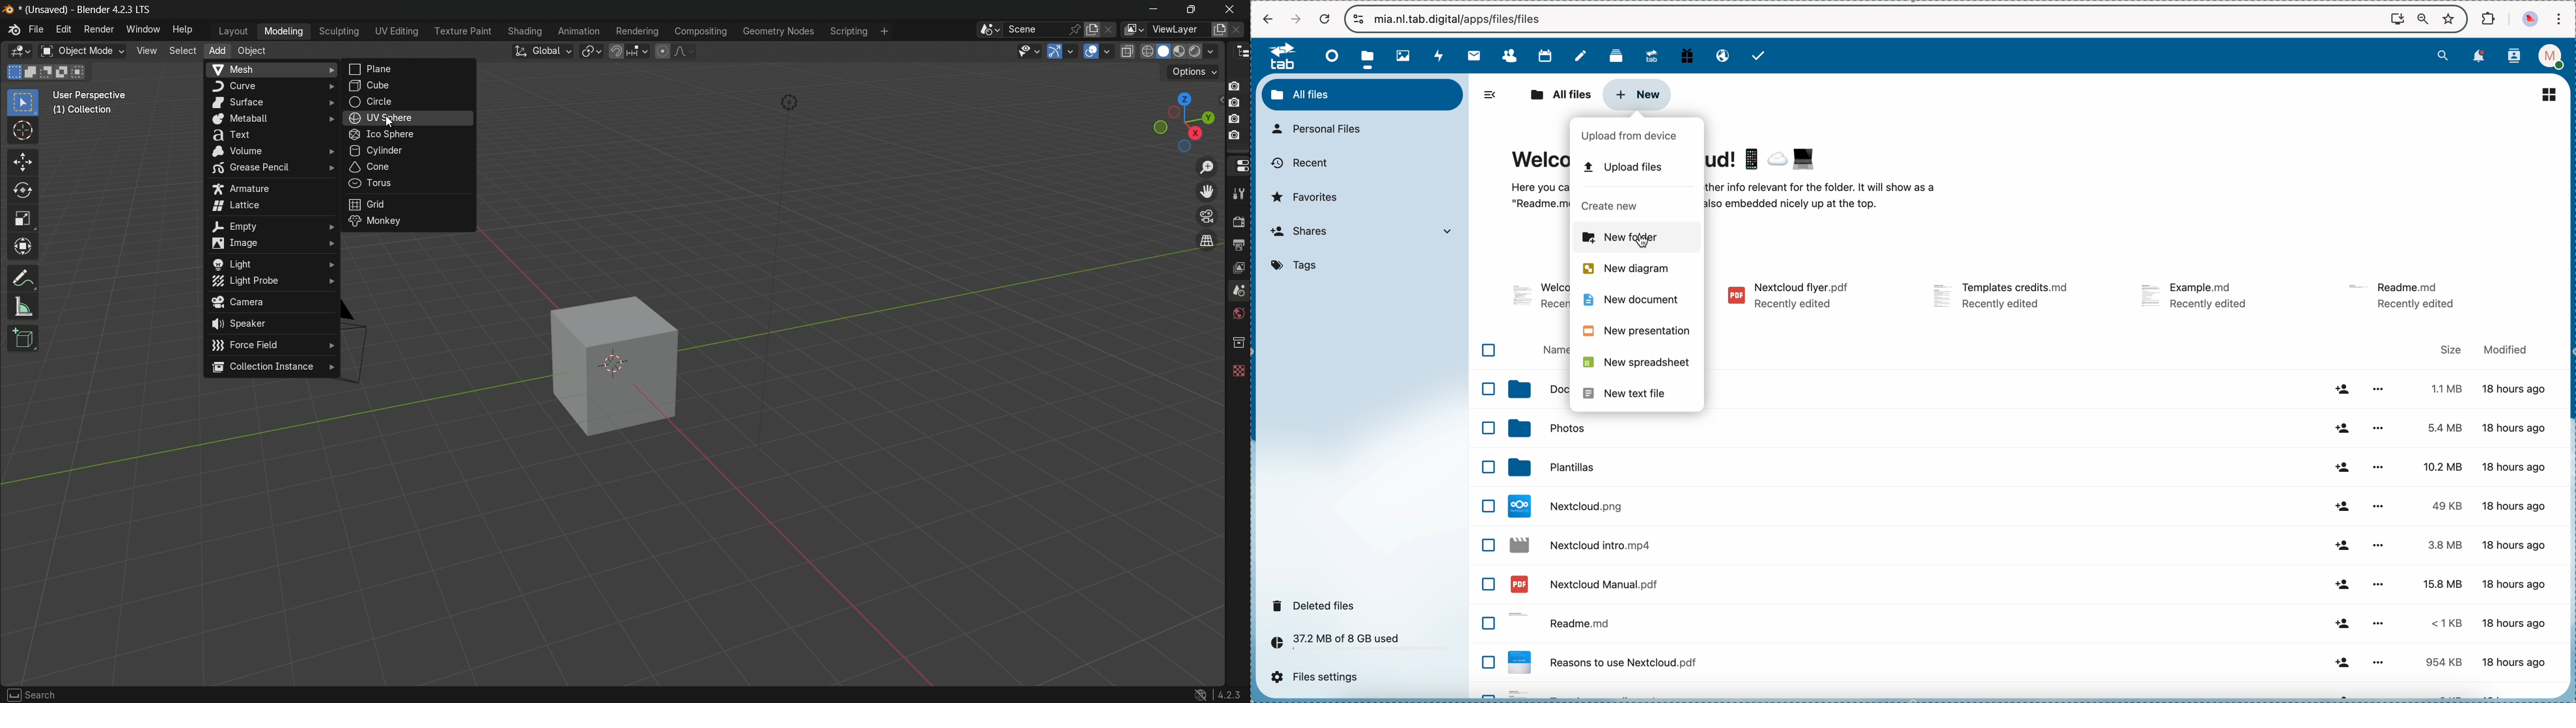  Describe the element at coordinates (2376, 624) in the screenshot. I see `more options` at that location.